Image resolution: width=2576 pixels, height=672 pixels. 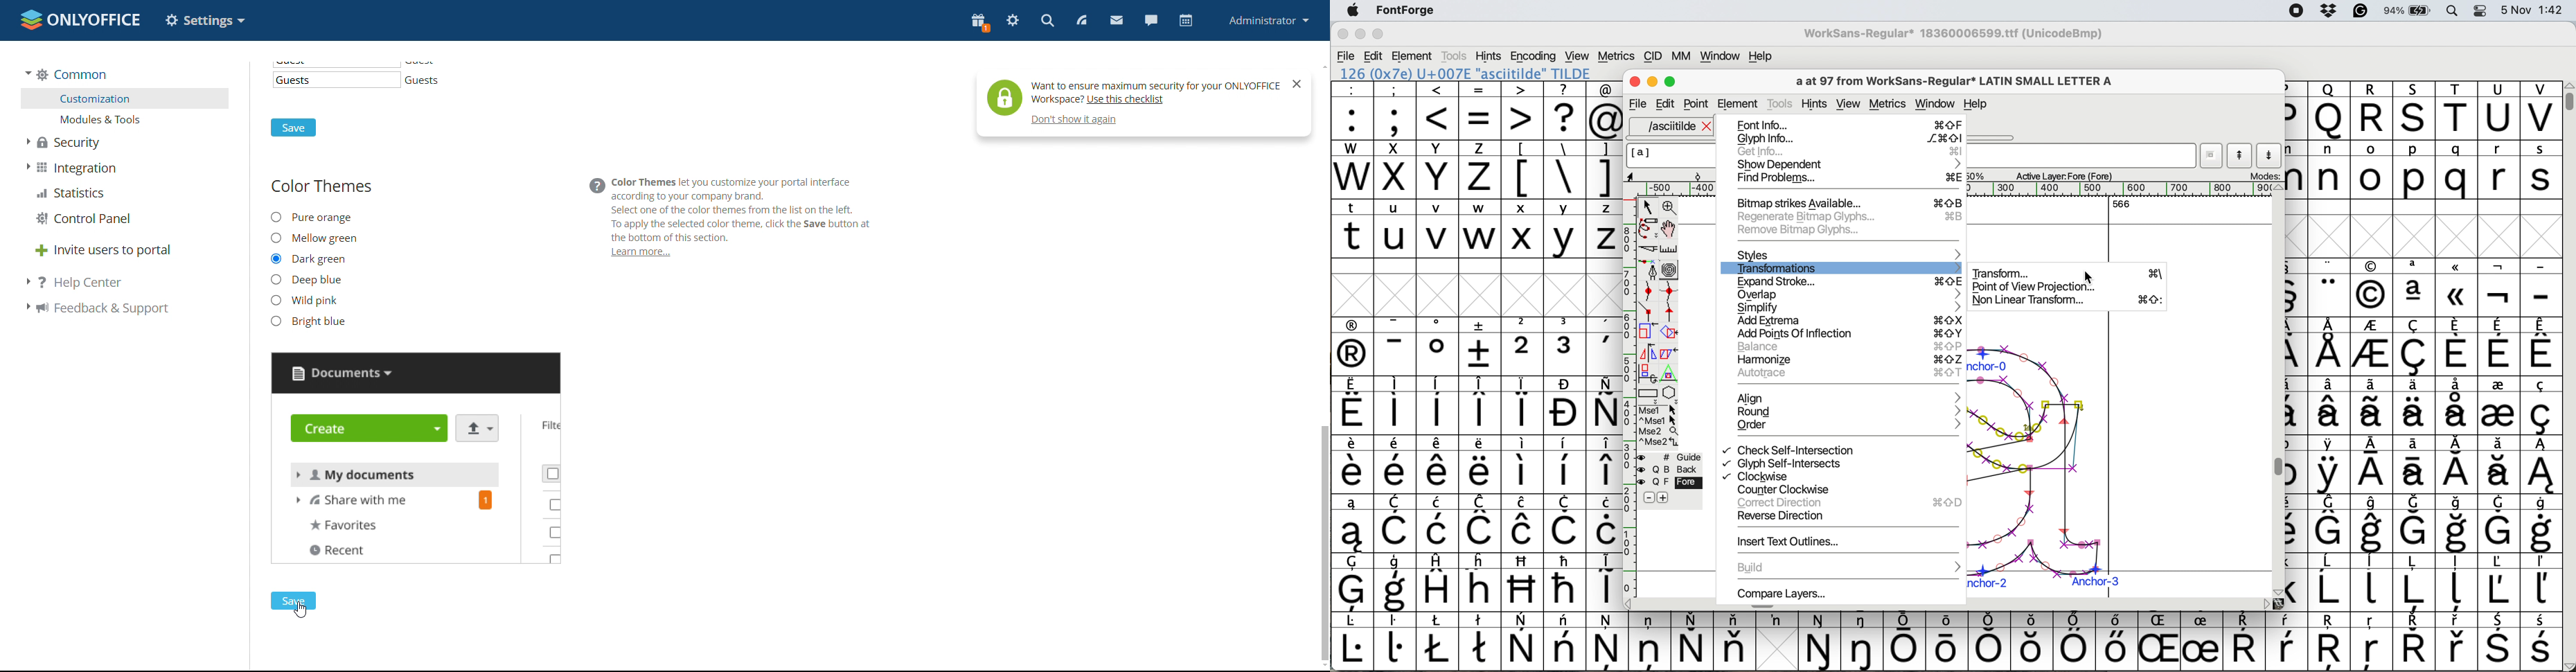 What do you see at coordinates (2541, 524) in the screenshot?
I see `symbol` at bounding box center [2541, 524].